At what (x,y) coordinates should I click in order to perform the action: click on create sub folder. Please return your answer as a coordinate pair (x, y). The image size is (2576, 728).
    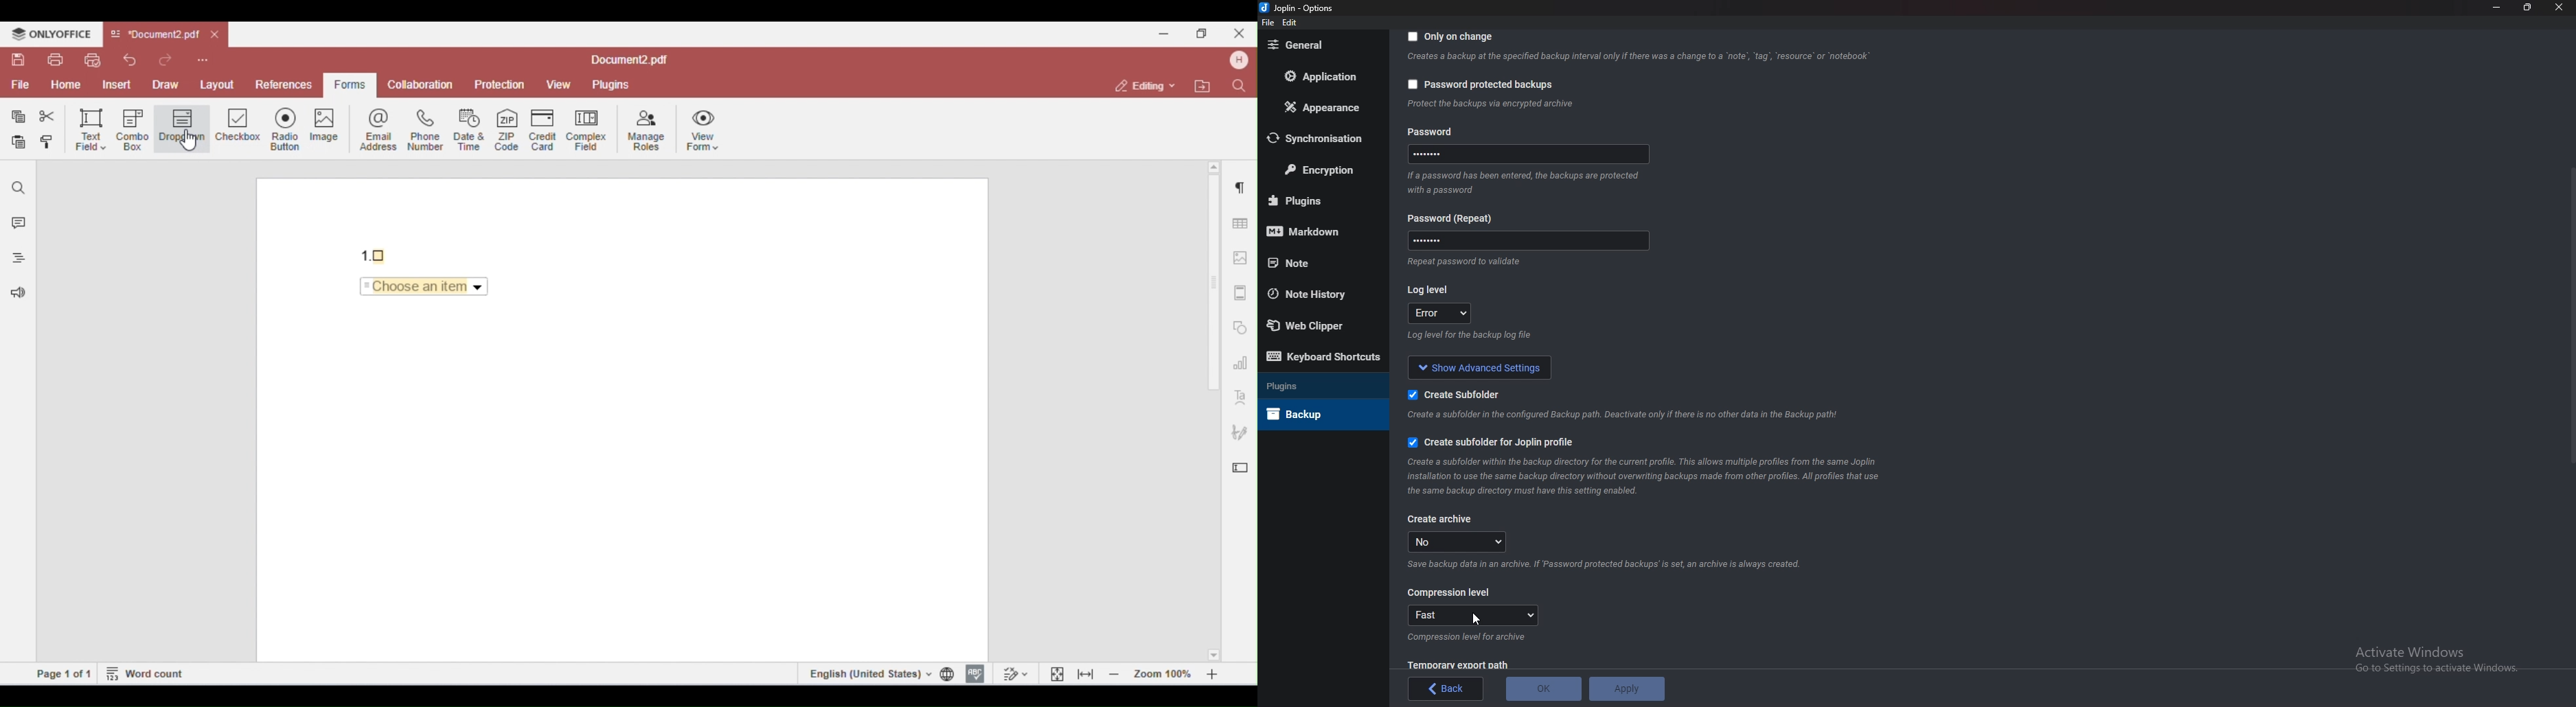
    Looking at the image, I should click on (1449, 395).